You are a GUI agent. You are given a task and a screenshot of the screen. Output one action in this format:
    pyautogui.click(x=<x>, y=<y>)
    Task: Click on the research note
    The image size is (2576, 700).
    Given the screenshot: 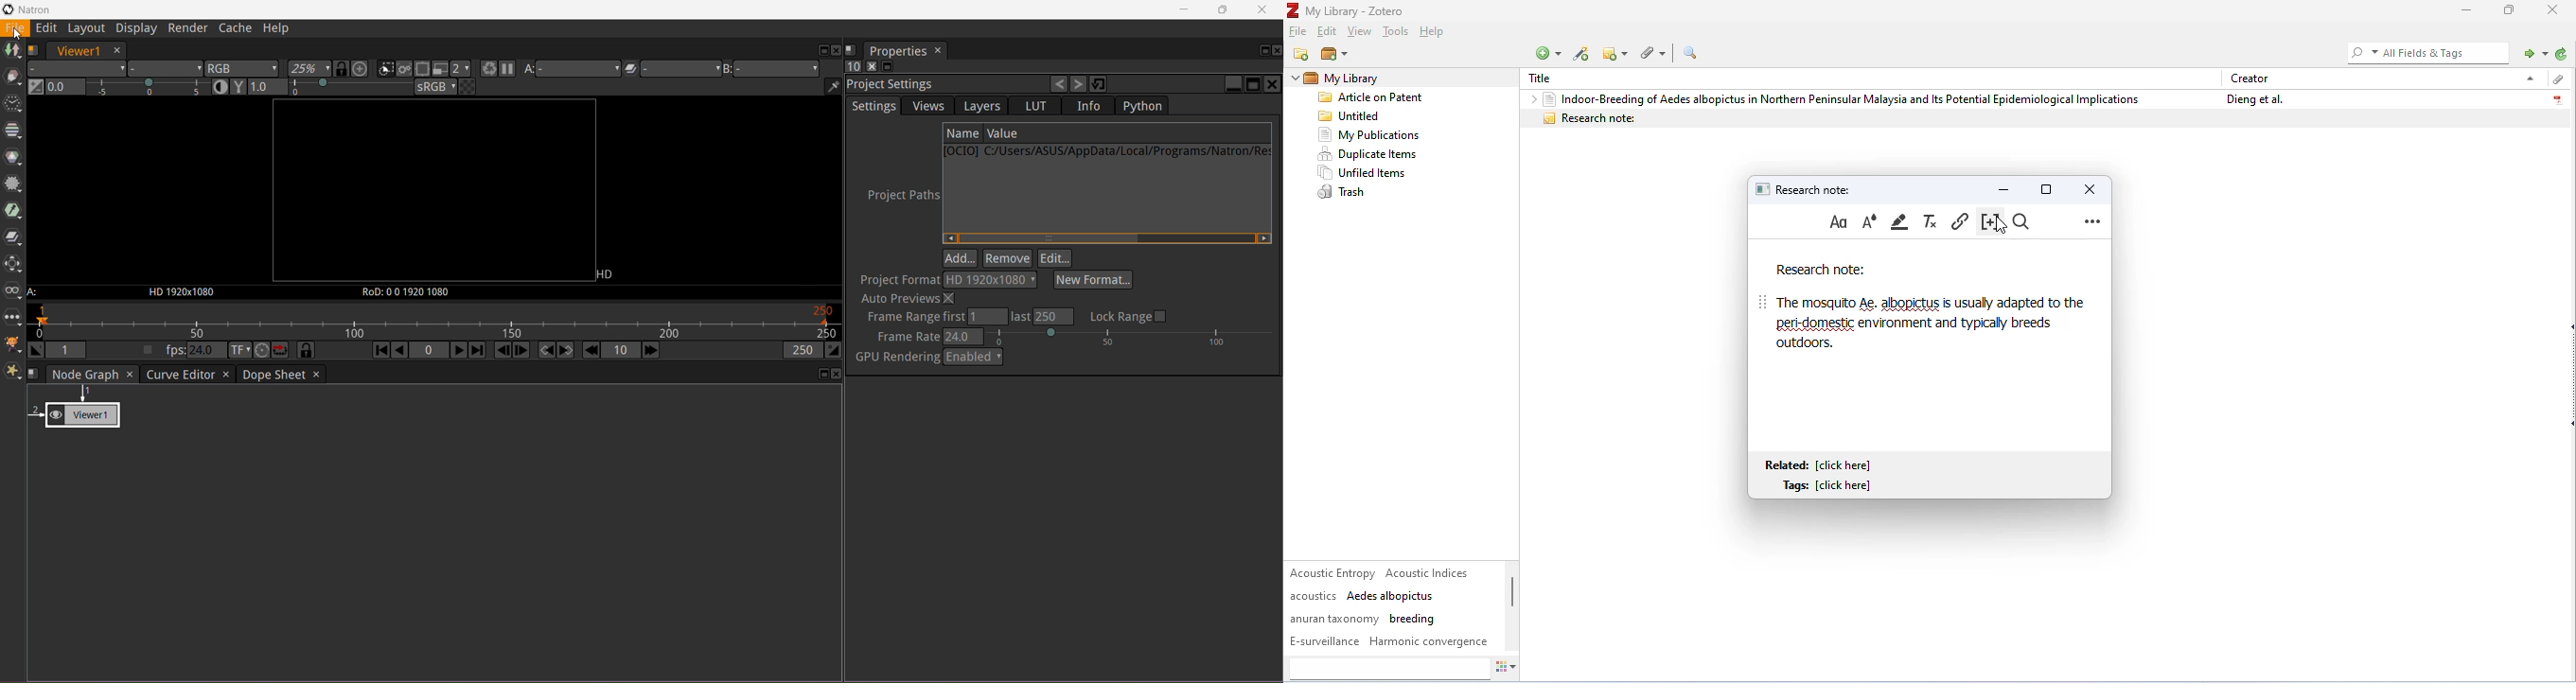 What is the action you would take?
    pyautogui.click(x=1821, y=271)
    